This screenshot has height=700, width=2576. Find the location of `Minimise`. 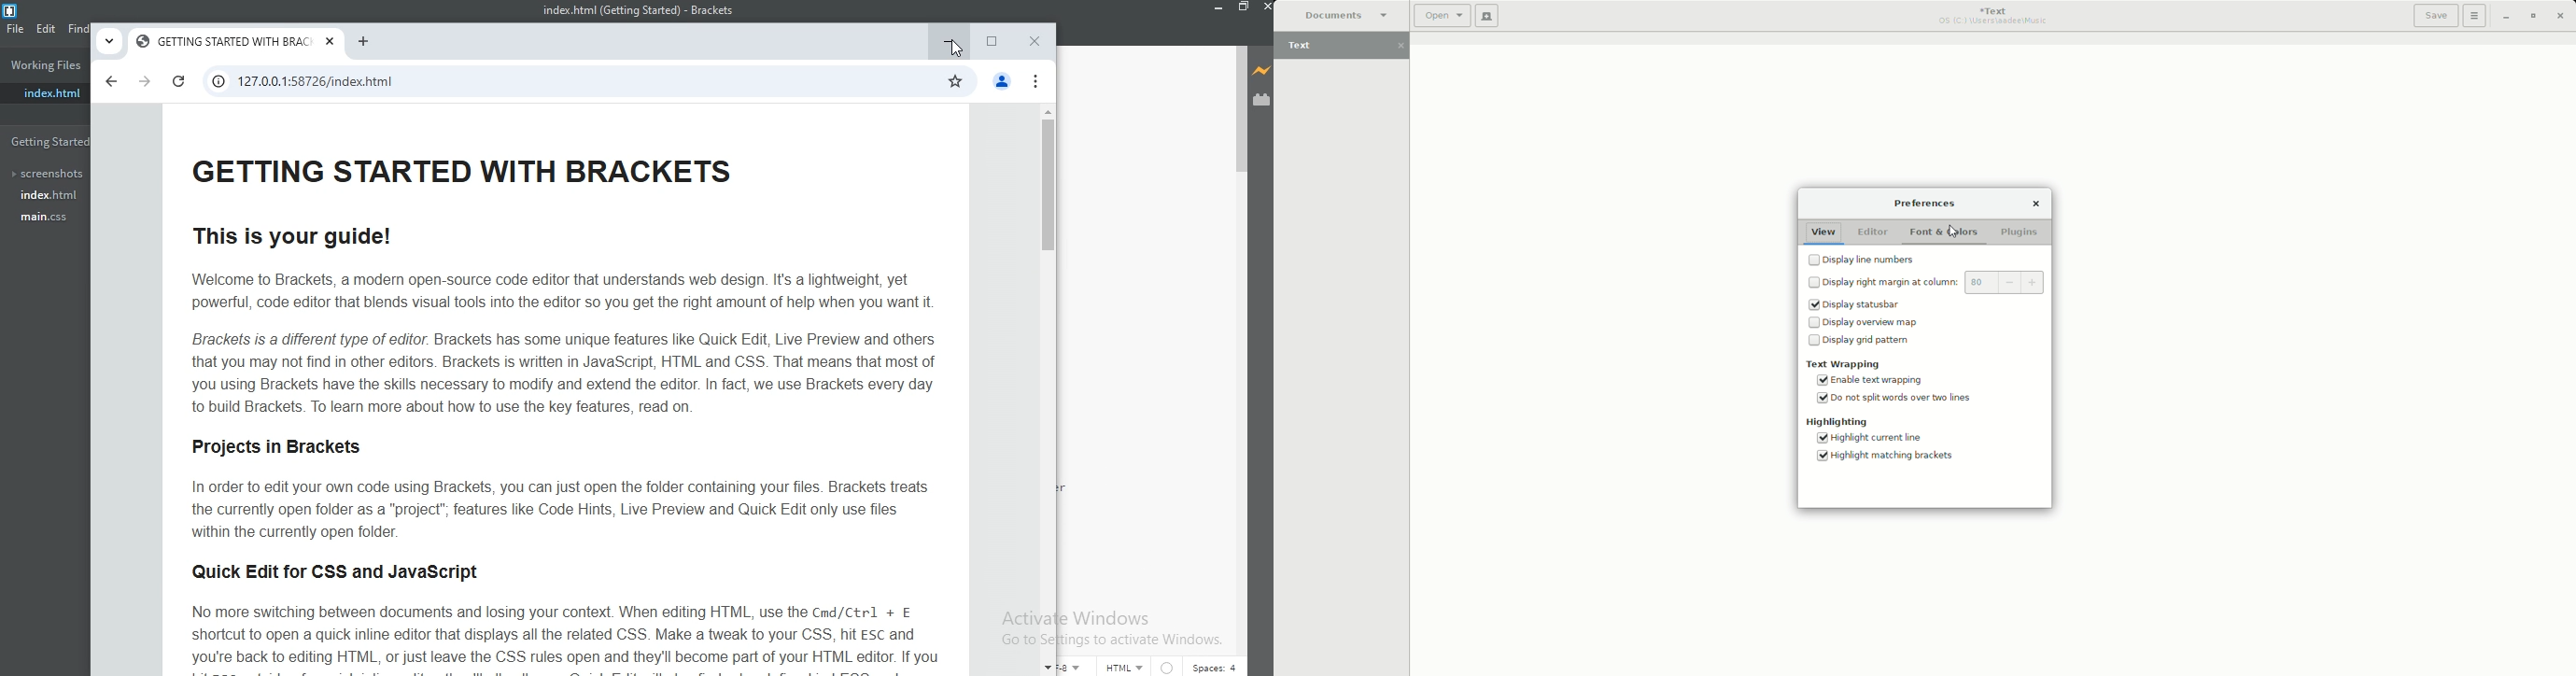

Minimise is located at coordinates (950, 38).